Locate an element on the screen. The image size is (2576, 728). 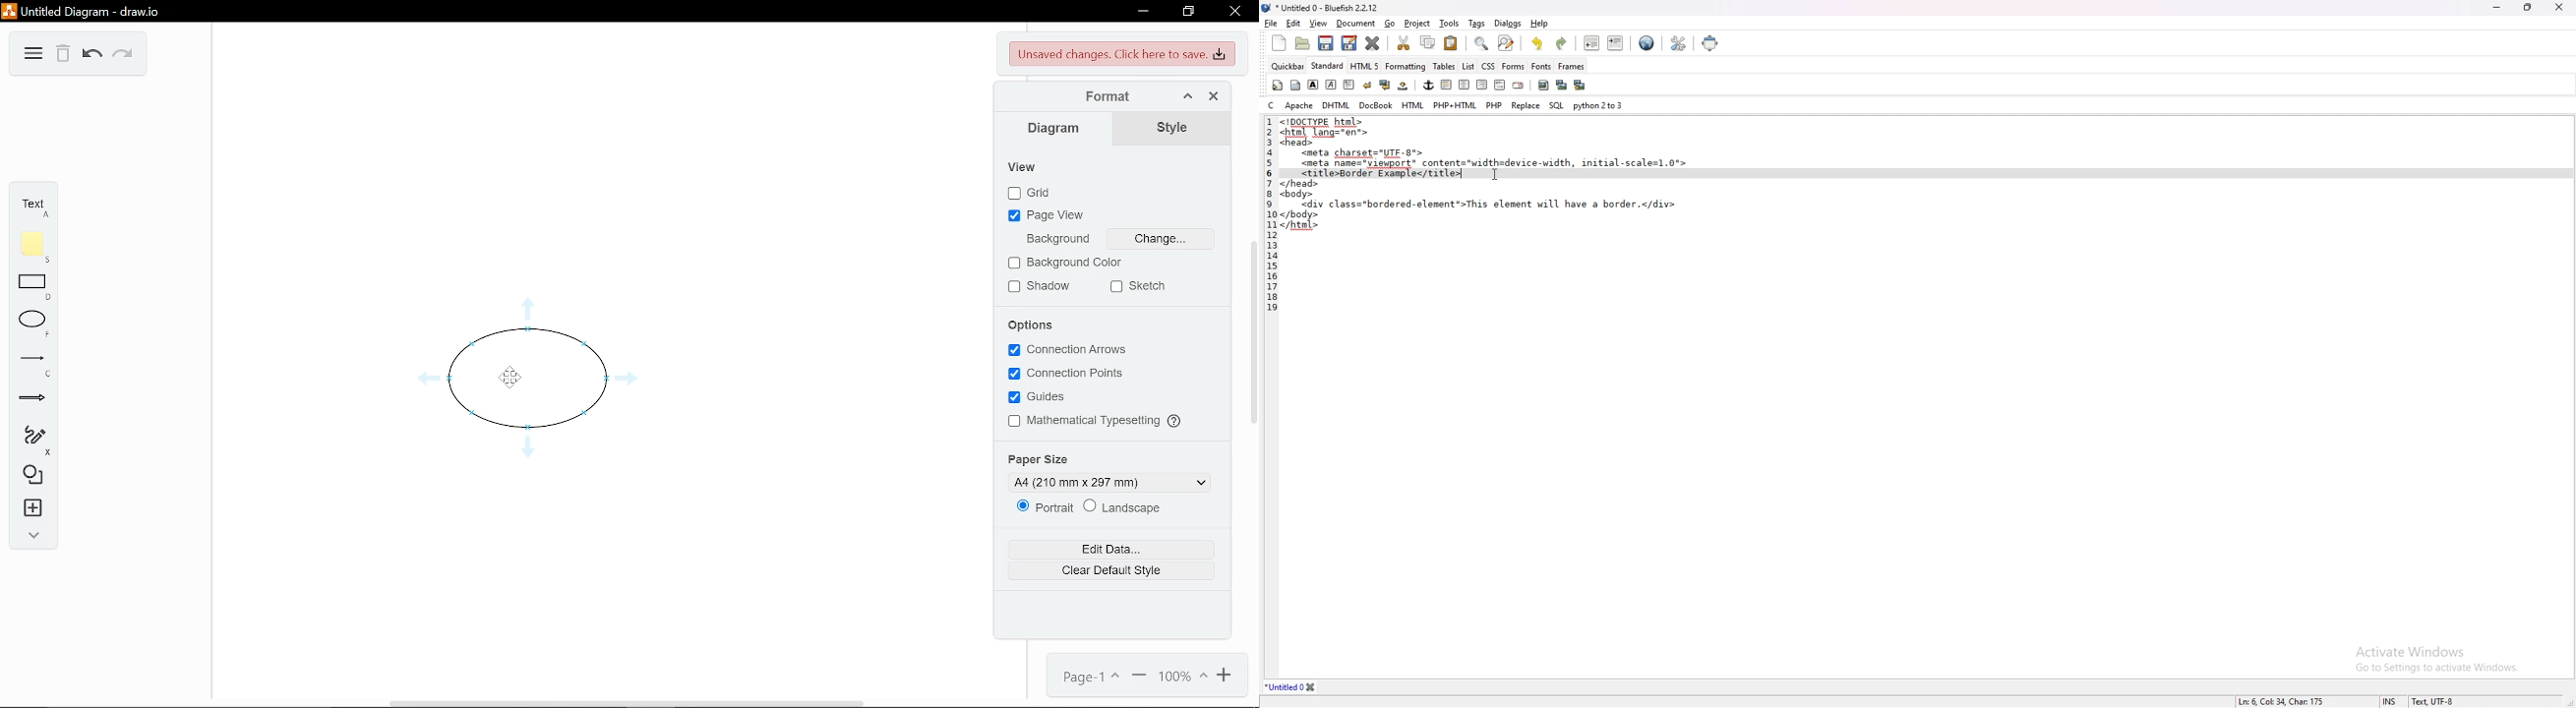
Background color is located at coordinates (1076, 263).